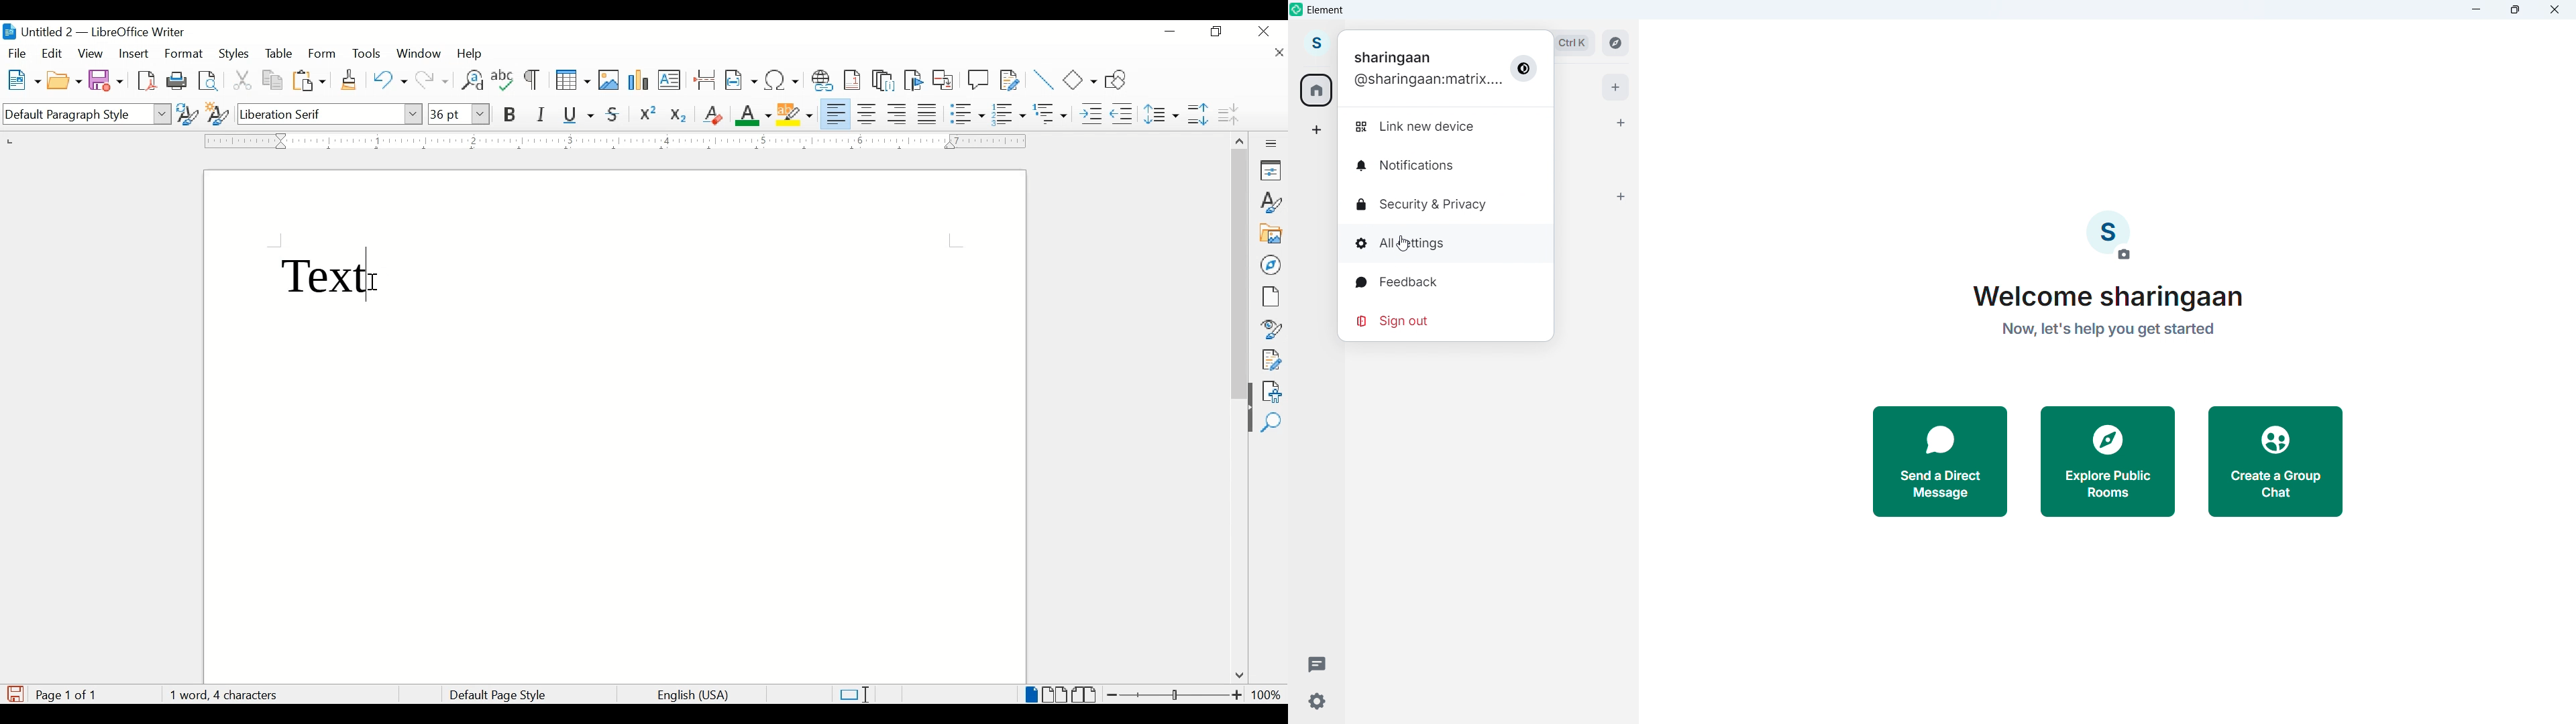 The height and width of the screenshot is (728, 2576). What do you see at coordinates (235, 54) in the screenshot?
I see `styles` at bounding box center [235, 54].